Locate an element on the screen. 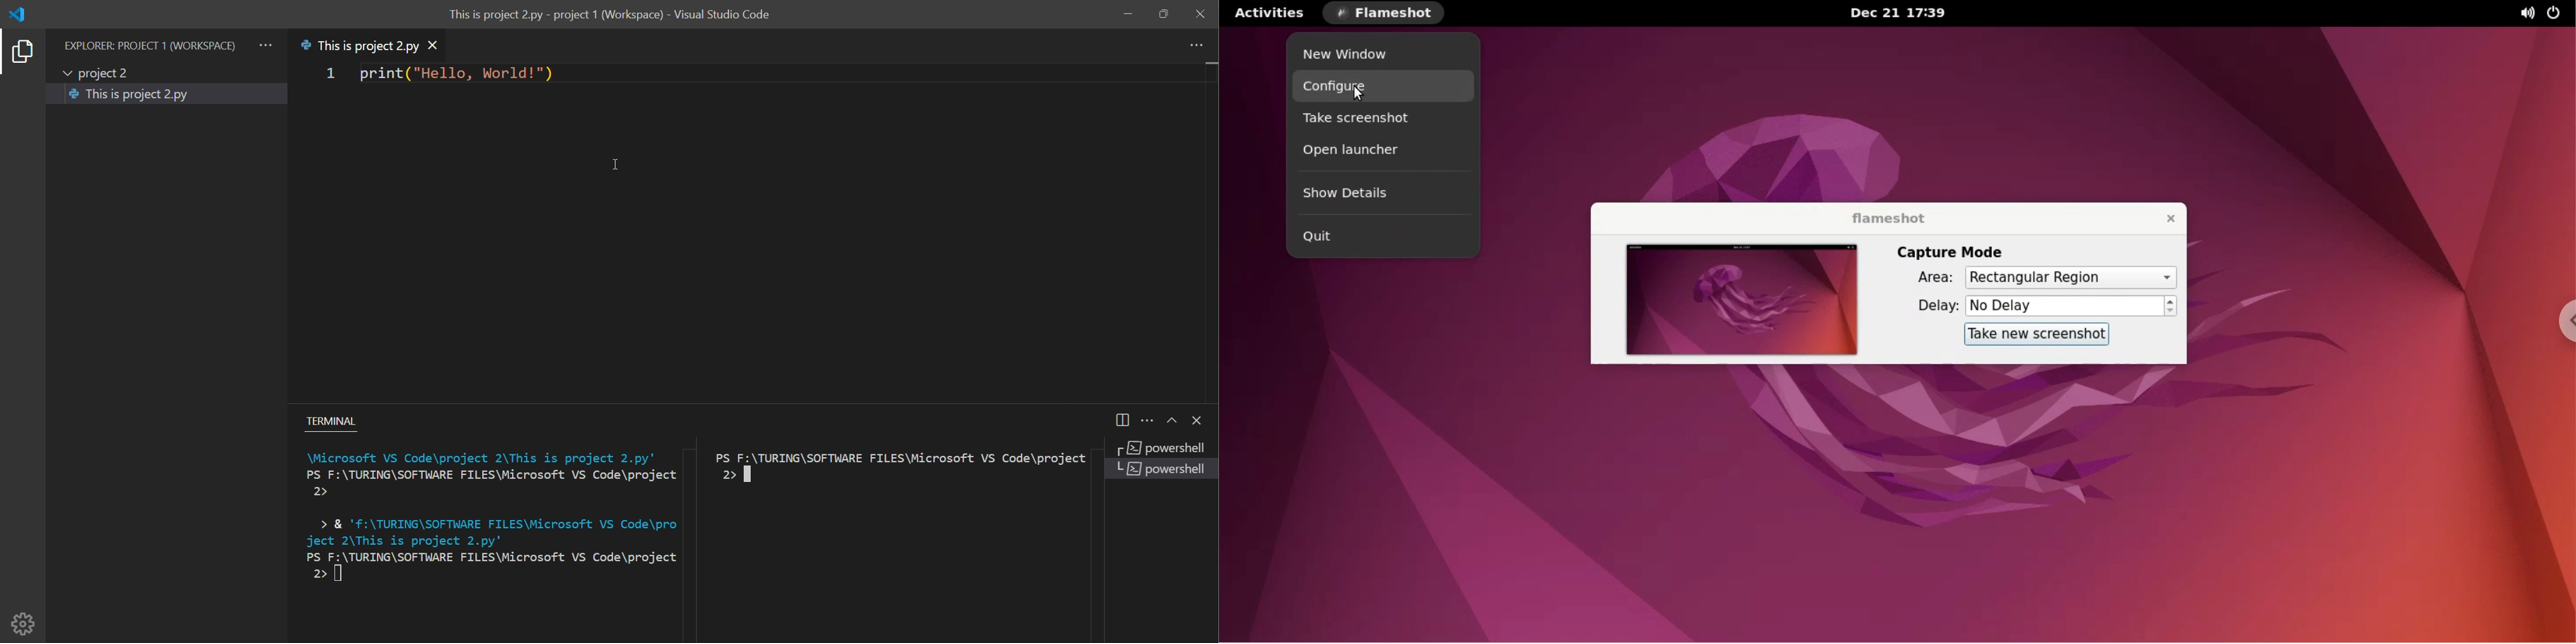 This screenshot has width=2576, height=644. quit  is located at coordinates (1381, 236).